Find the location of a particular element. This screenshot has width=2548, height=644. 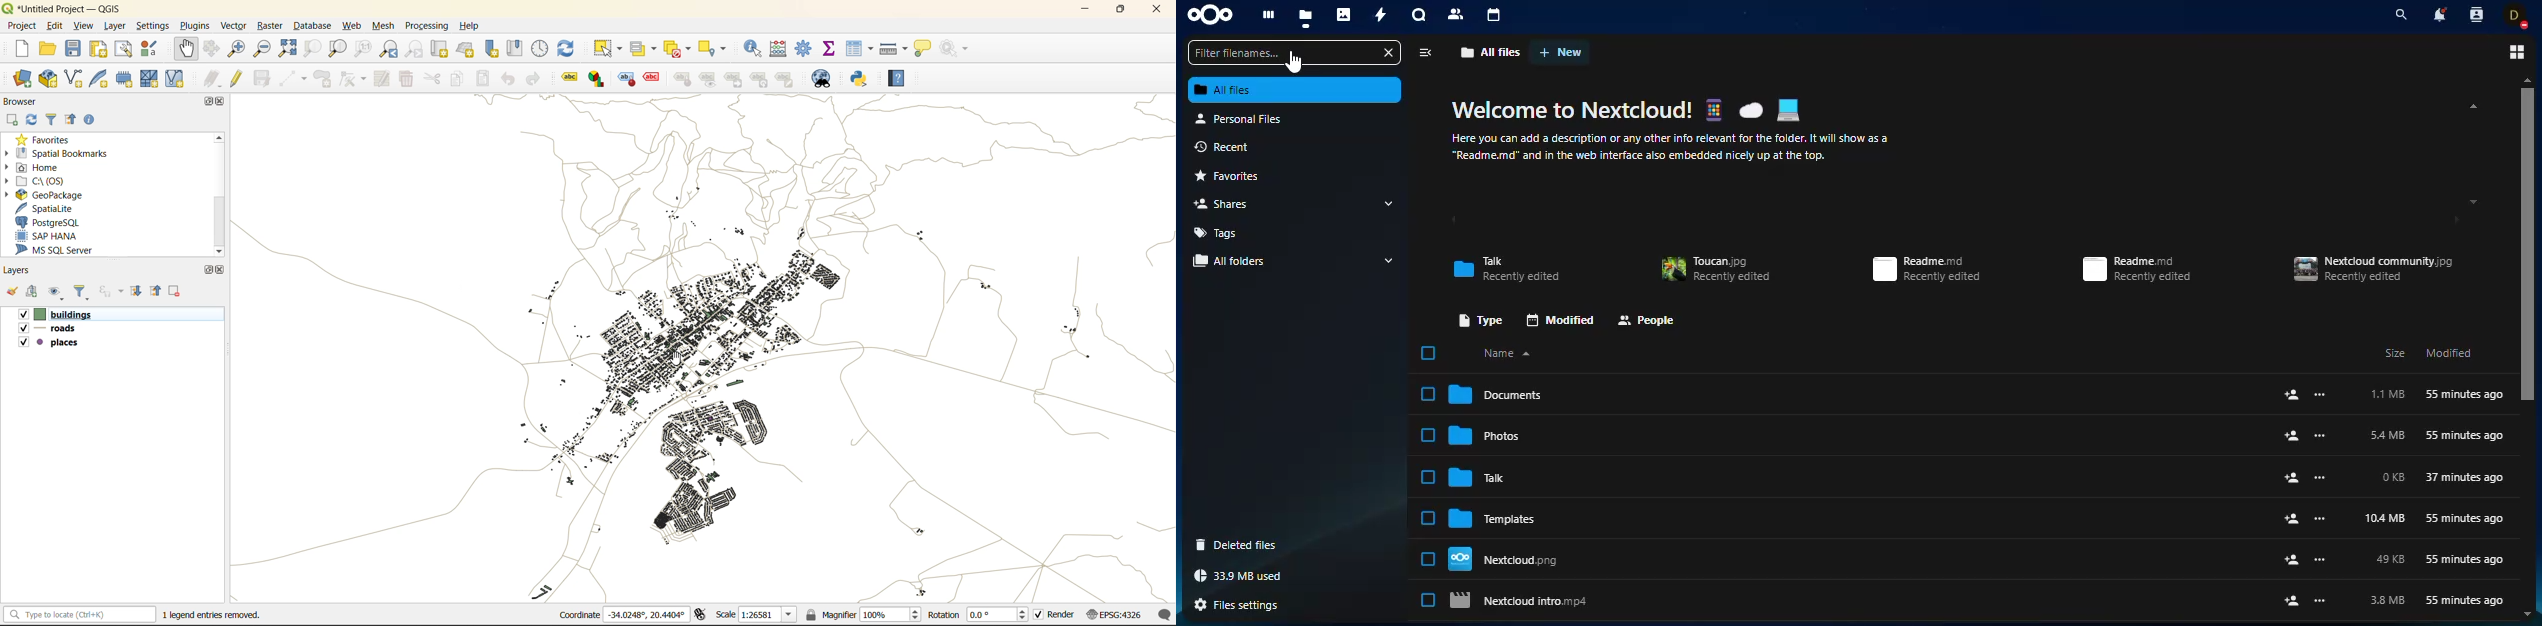

ms sql server is located at coordinates (61, 249).